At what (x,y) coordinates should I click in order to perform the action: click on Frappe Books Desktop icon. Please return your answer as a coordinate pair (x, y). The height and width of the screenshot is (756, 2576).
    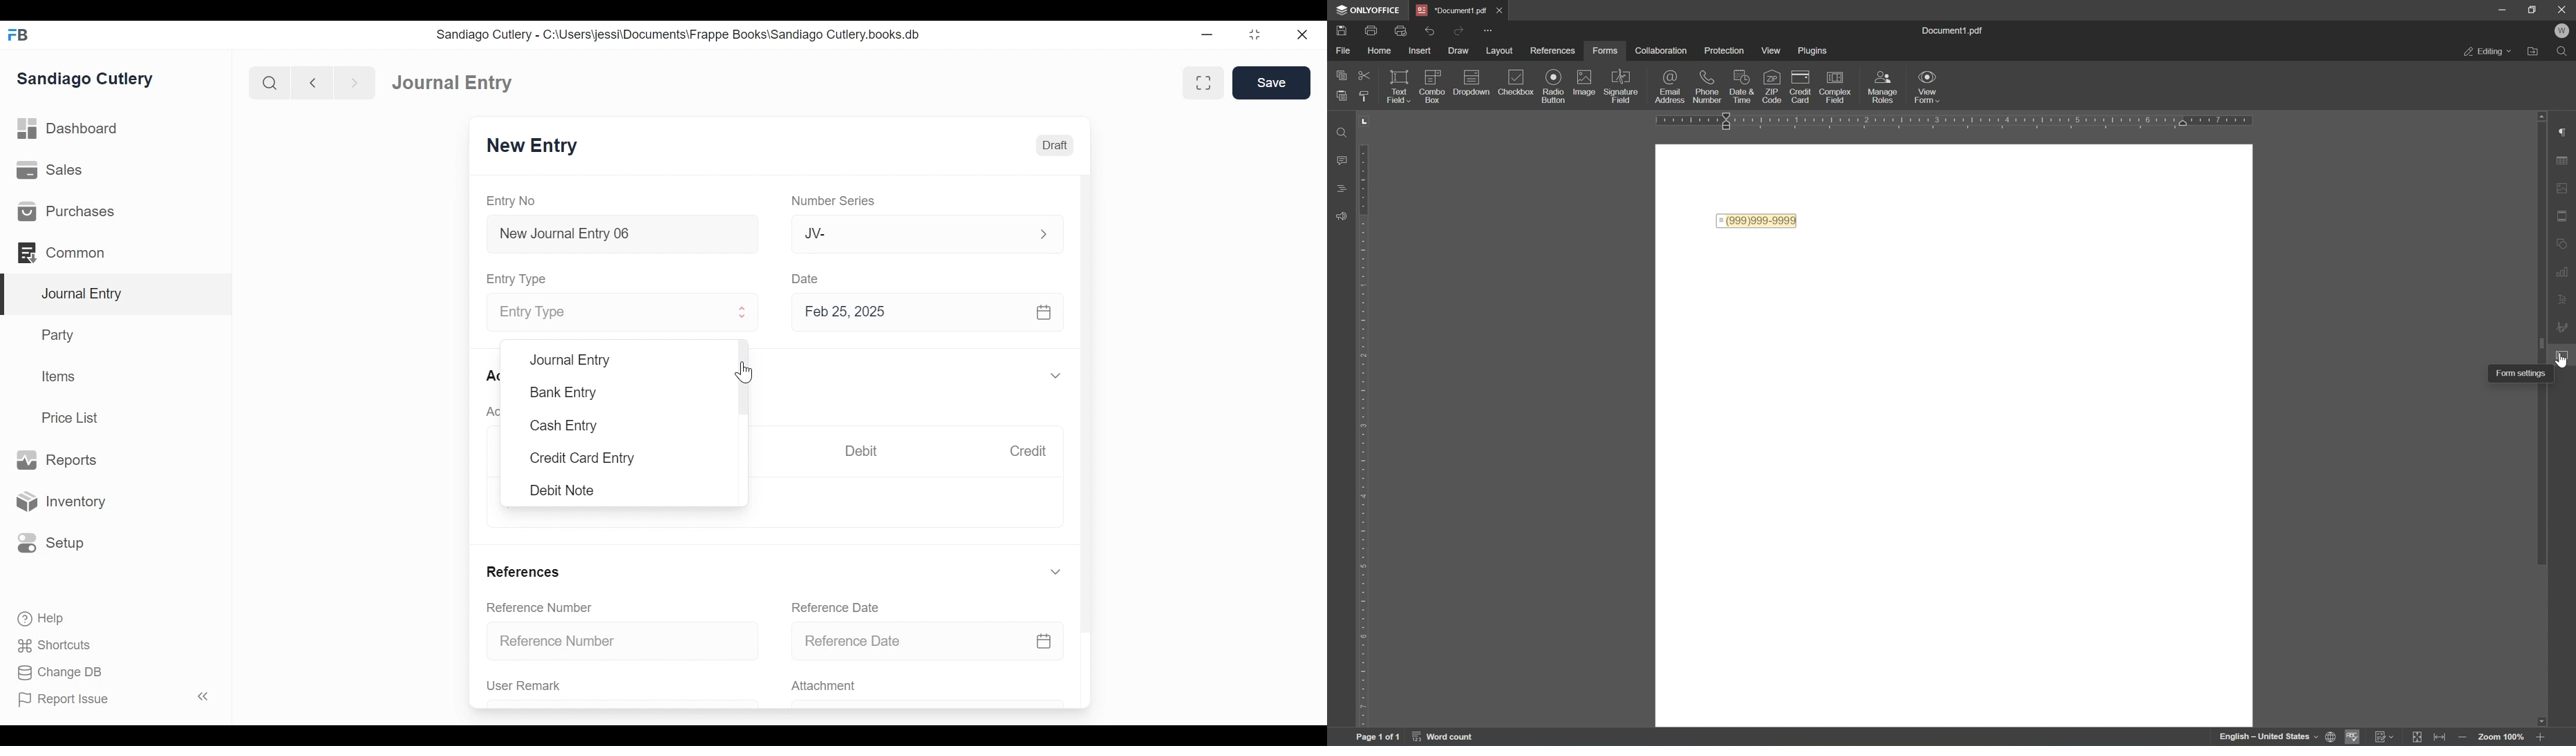
    Looking at the image, I should click on (19, 35).